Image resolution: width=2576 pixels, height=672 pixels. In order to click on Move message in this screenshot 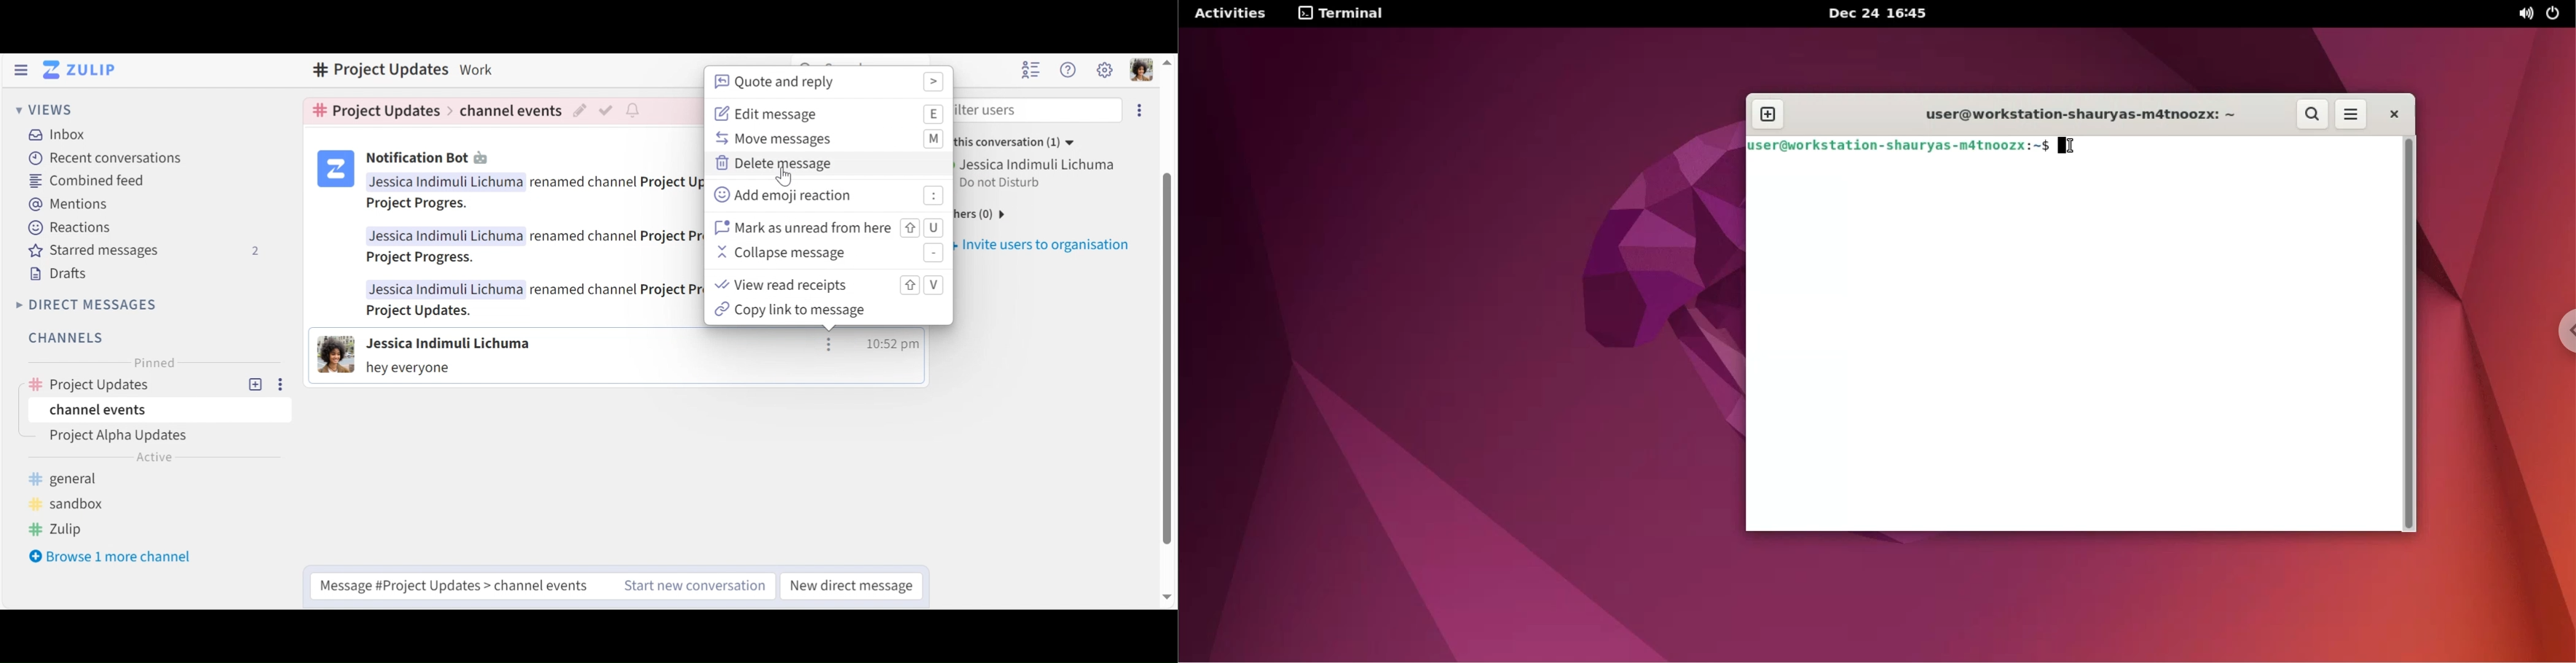, I will do `click(828, 140)`.